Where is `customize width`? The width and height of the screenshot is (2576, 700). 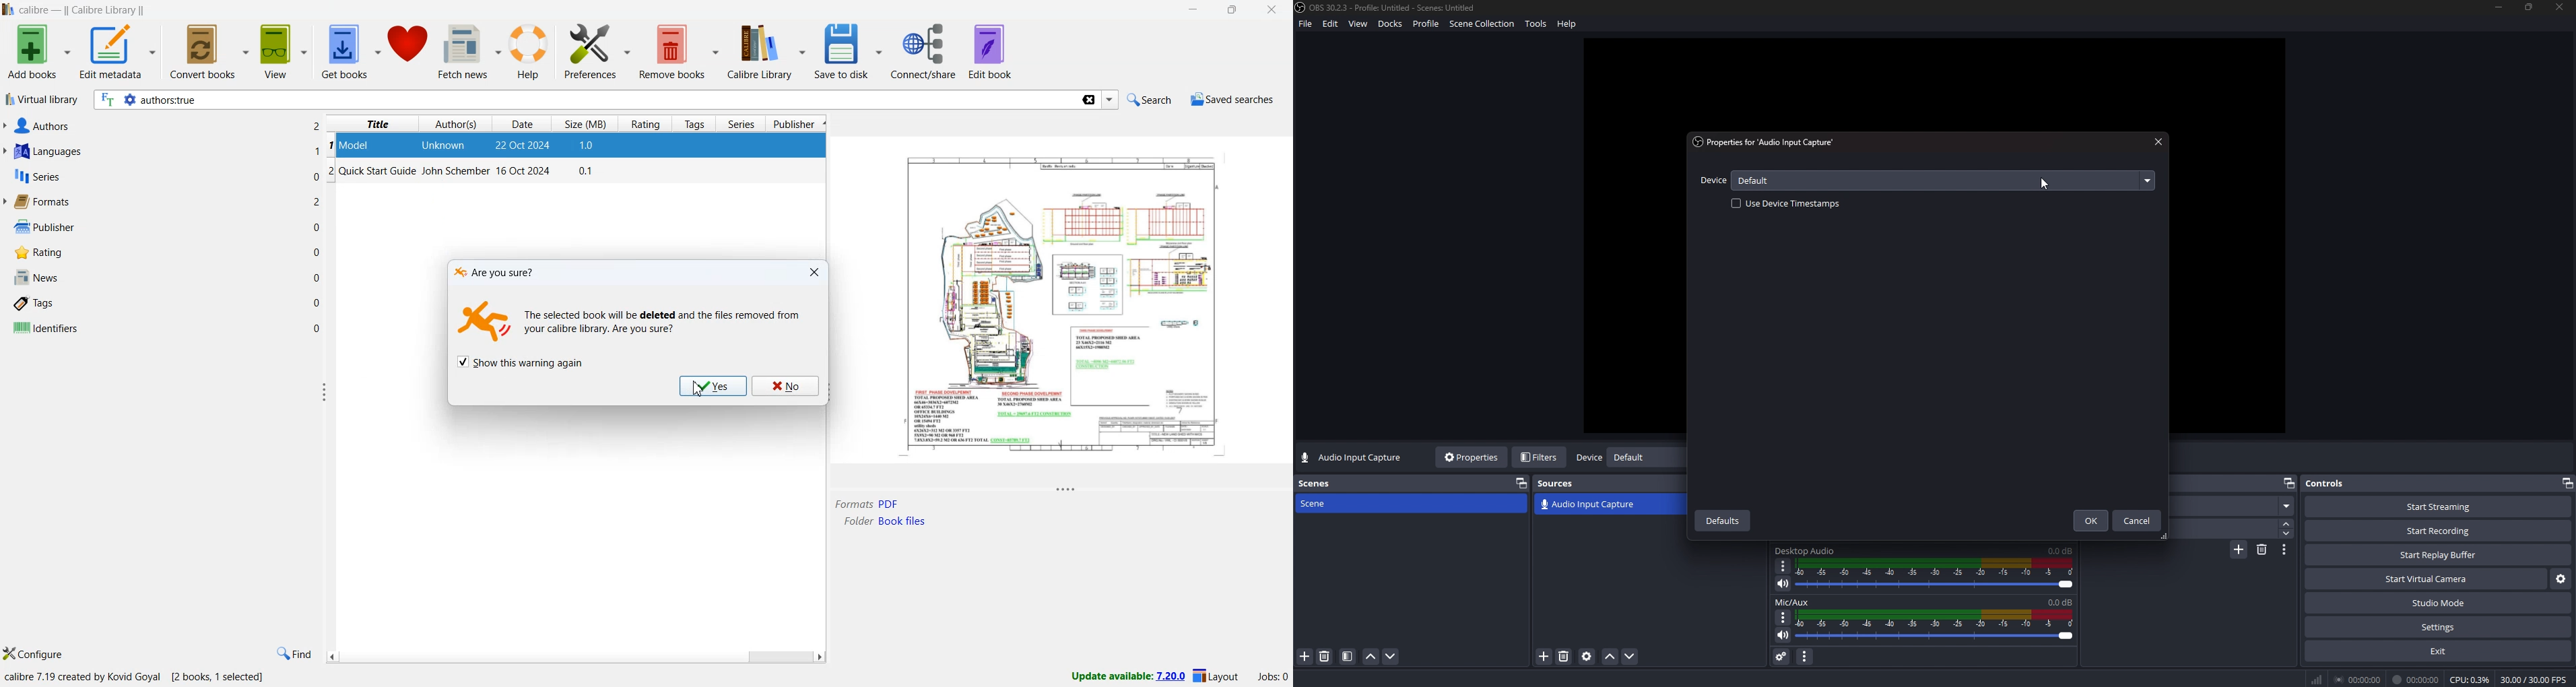
customize width is located at coordinates (826, 392).